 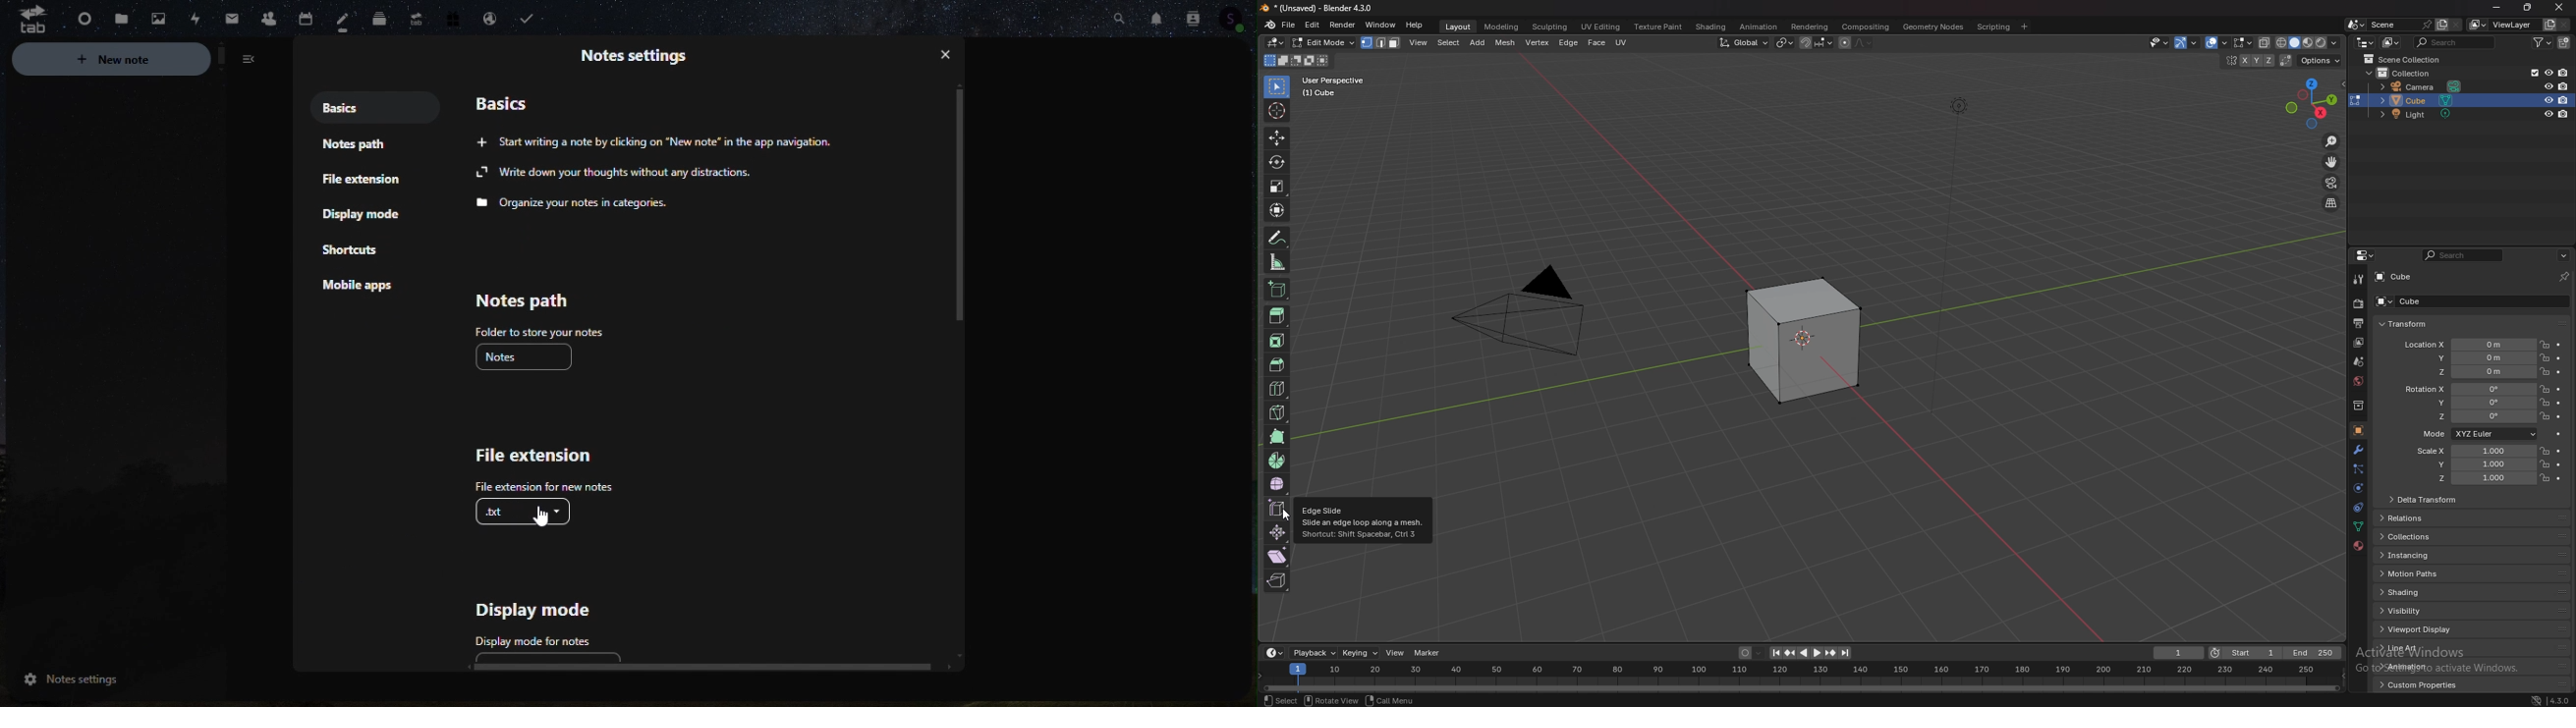 I want to click on uv, so click(x=1626, y=41).